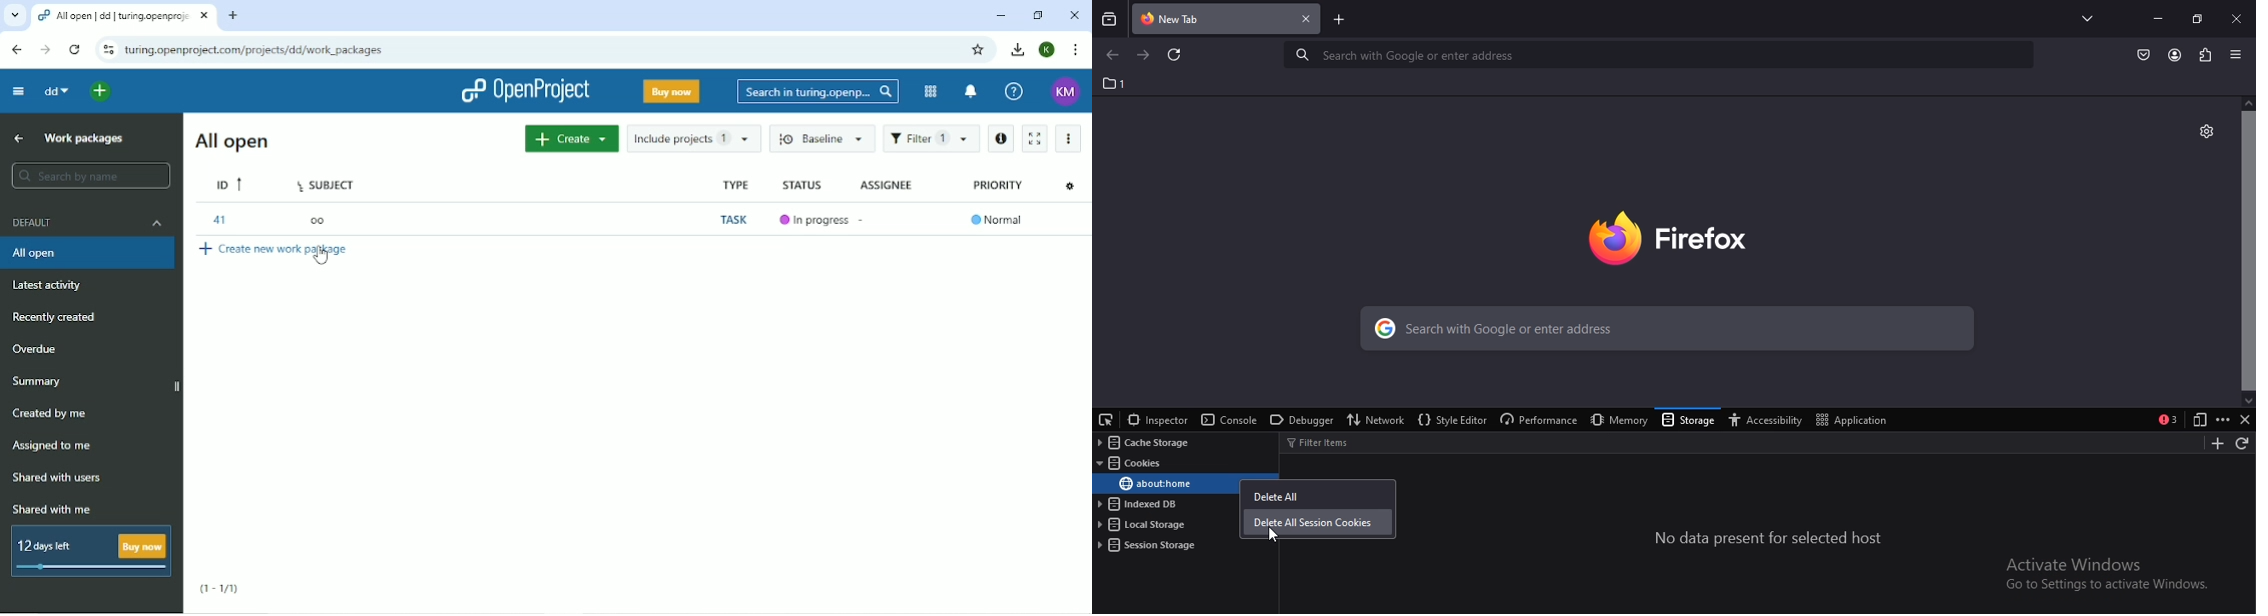 This screenshot has height=616, width=2268. Describe the element at coordinates (823, 139) in the screenshot. I see `Baseline` at that location.